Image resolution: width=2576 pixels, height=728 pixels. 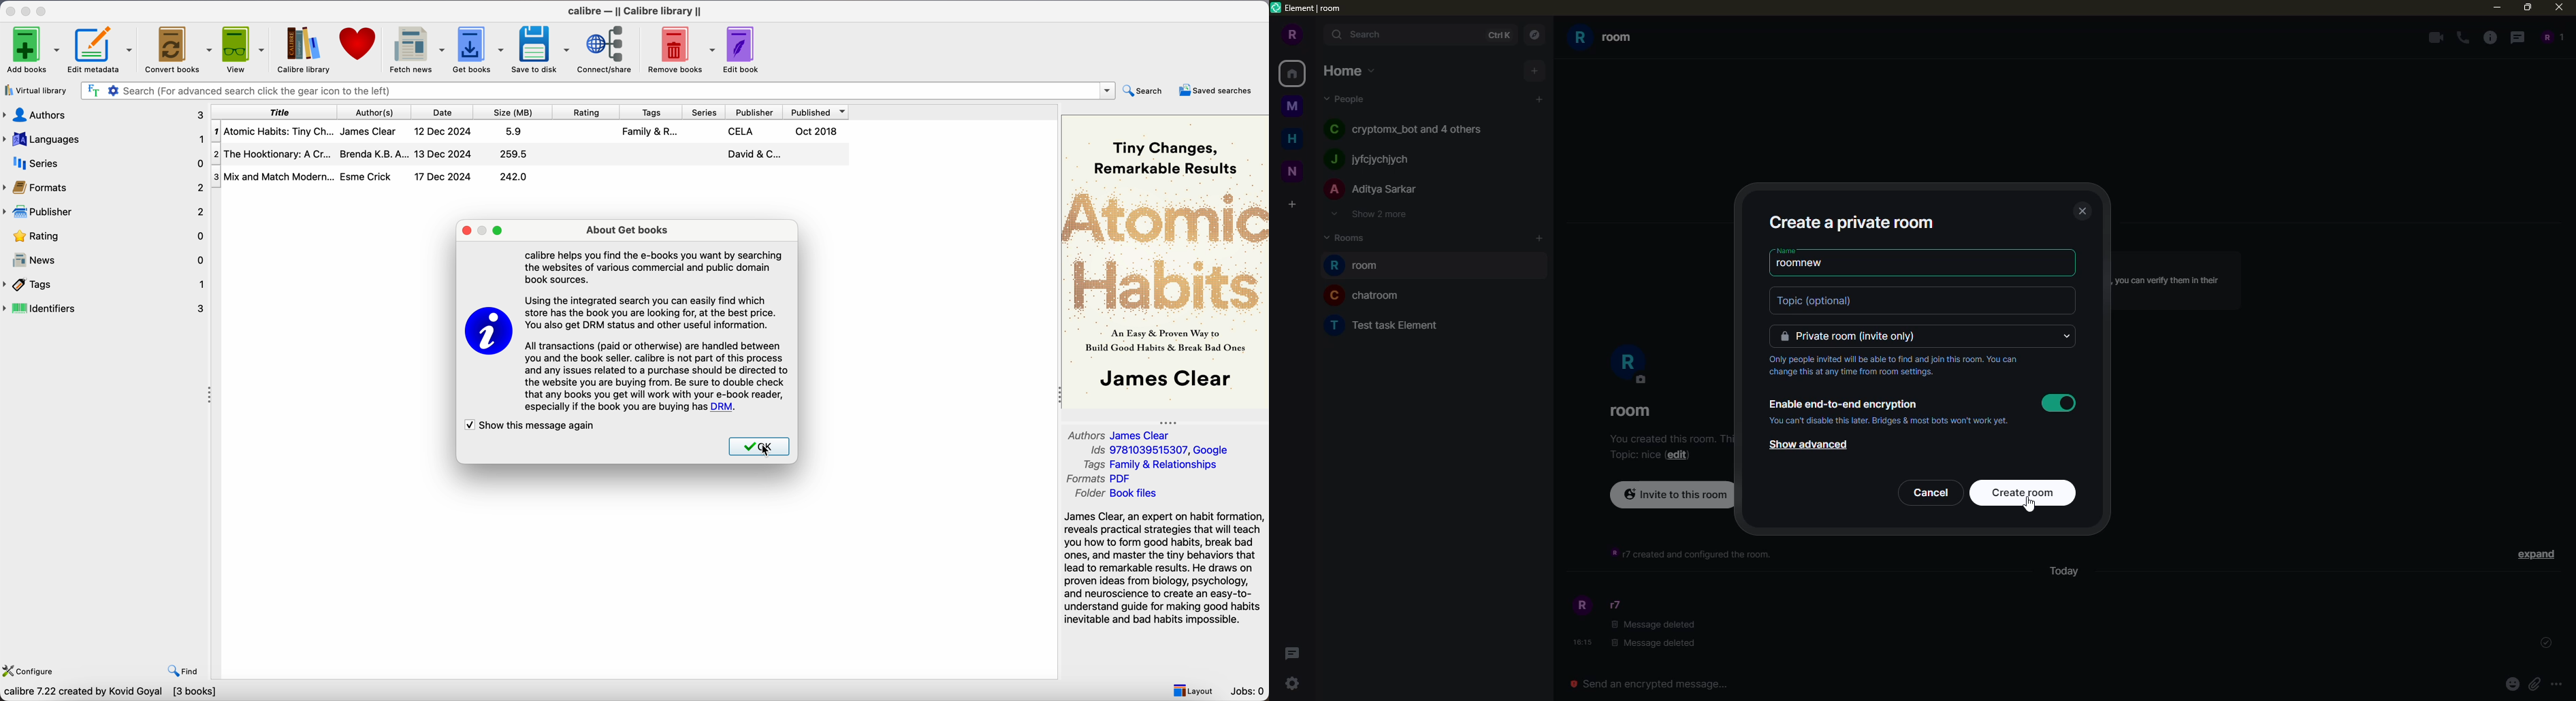 I want to click on 259.5, so click(x=515, y=154).